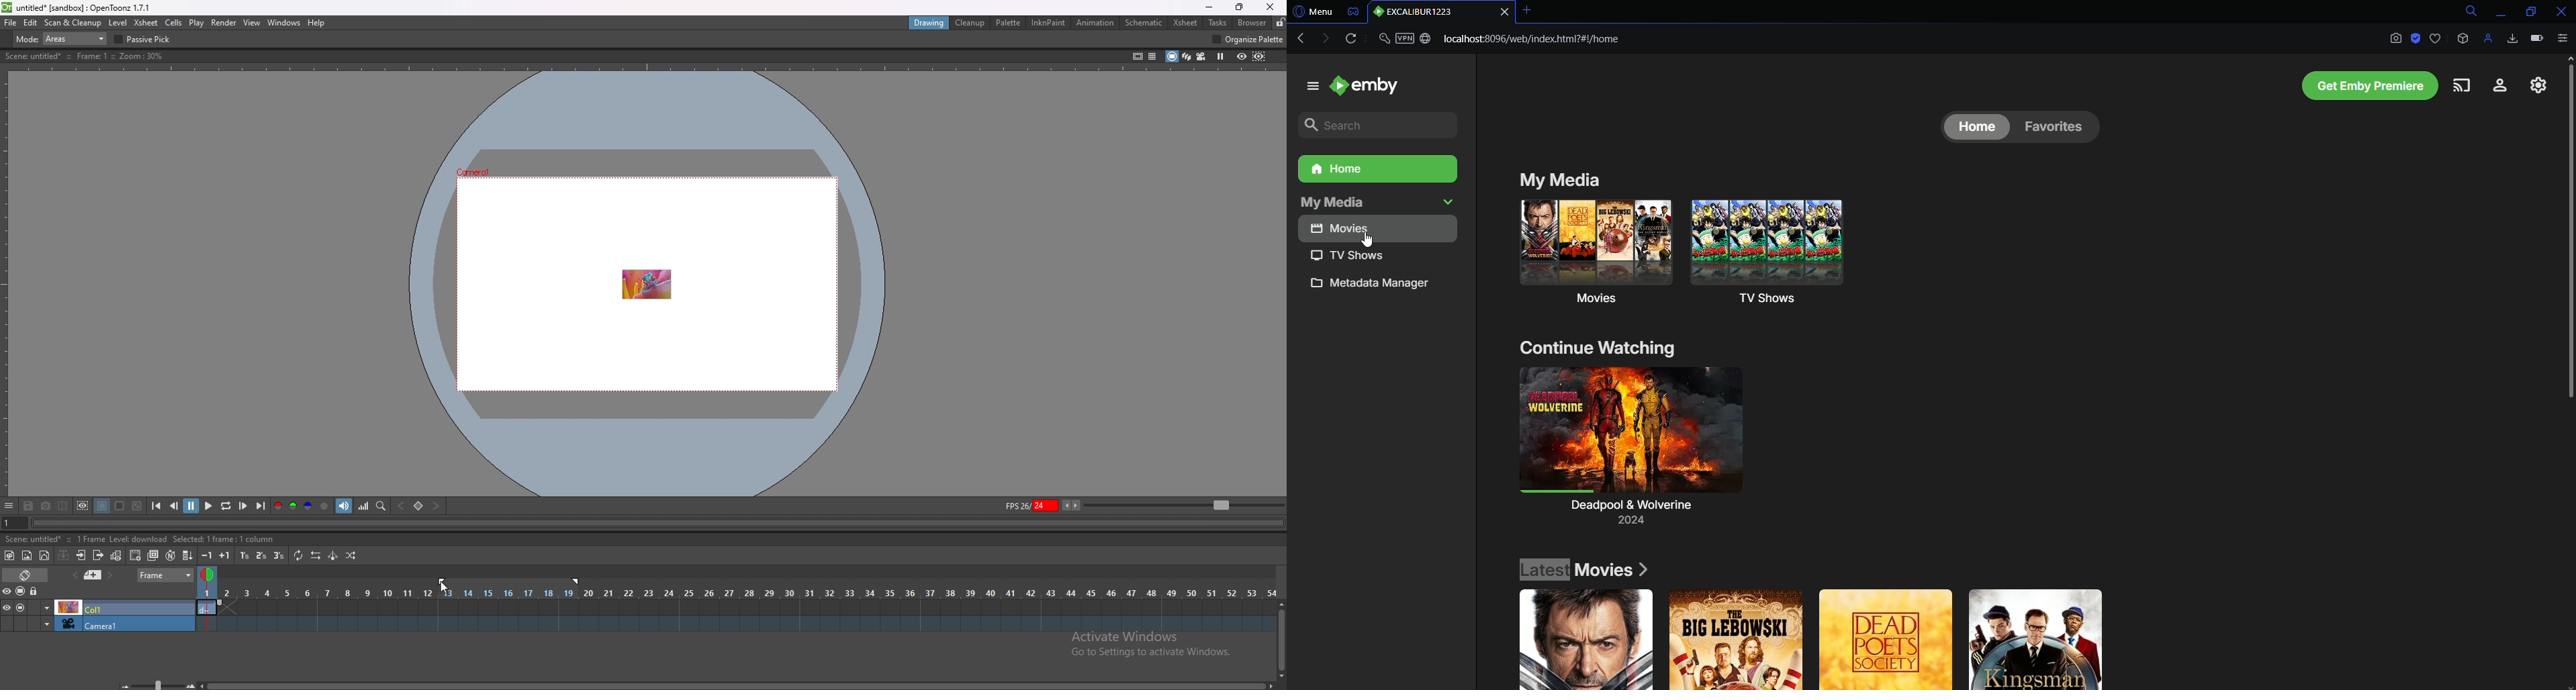  What do you see at coordinates (44, 555) in the screenshot?
I see `new vector level` at bounding box center [44, 555].